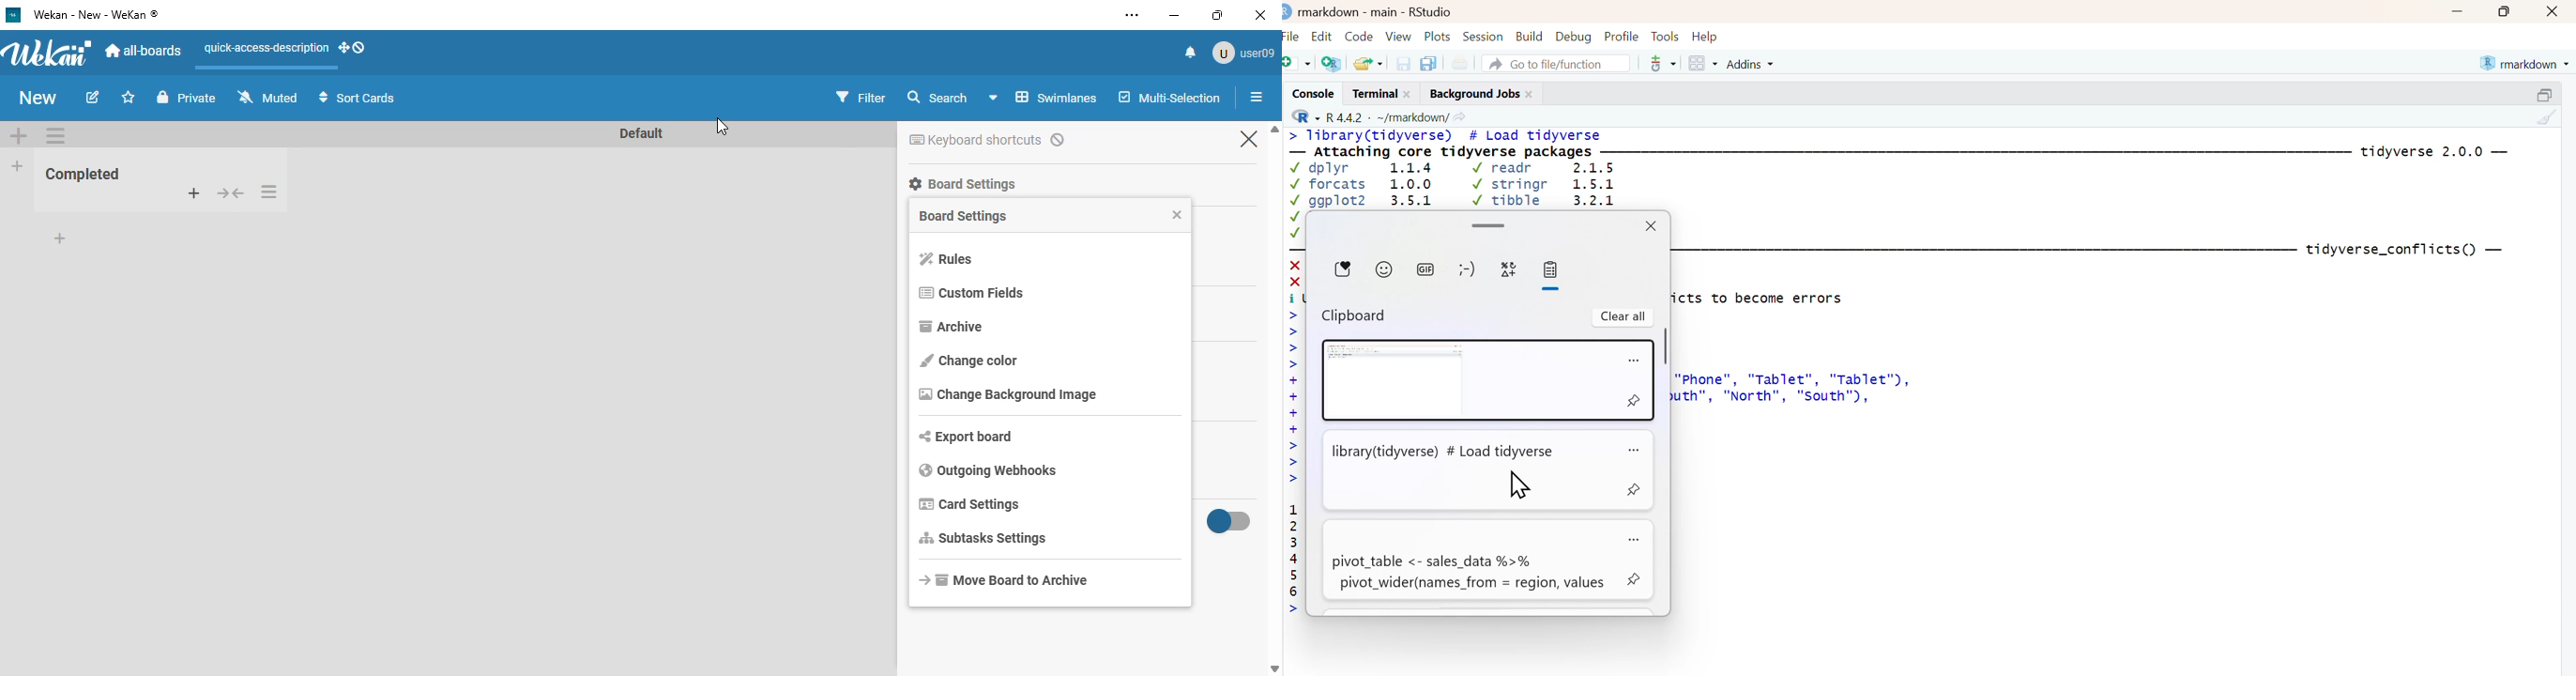 This screenshot has width=2576, height=700. What do you see at coordinates (1216, 14) in the screenshot?
I see `maximize` at bounding box center [1216, 14].